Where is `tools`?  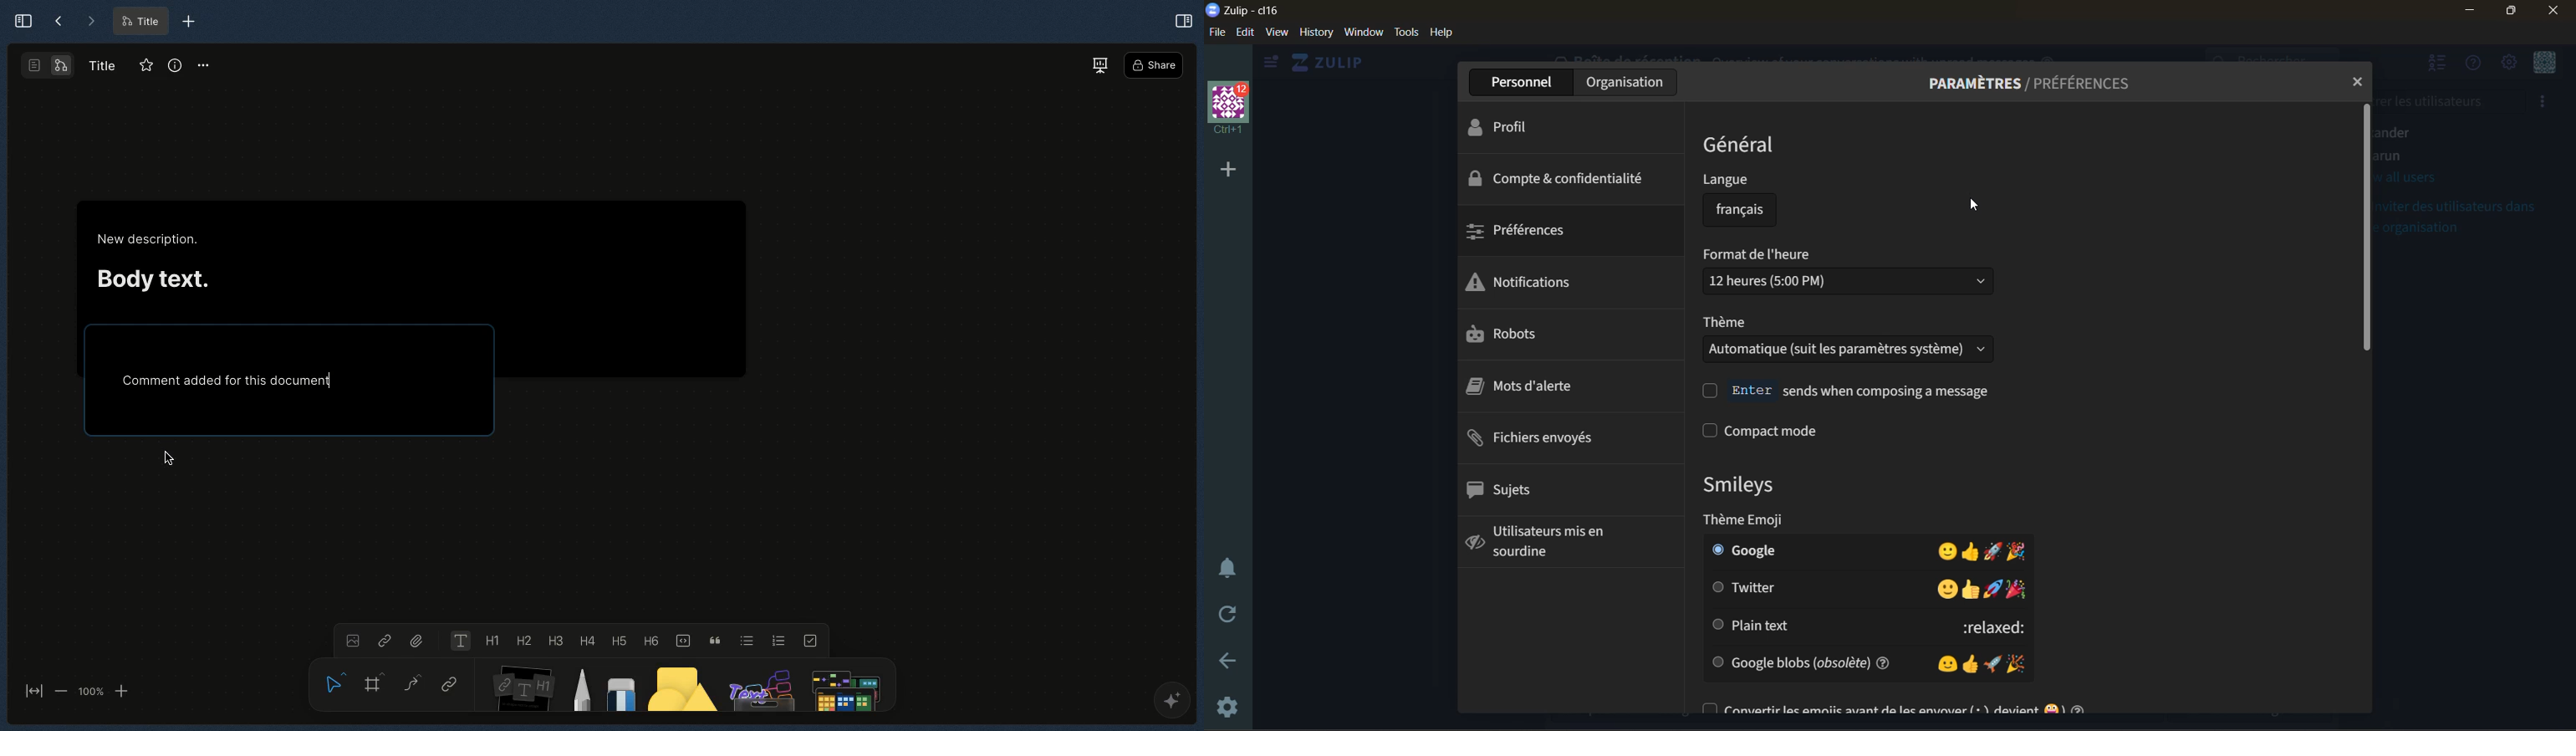 tools is located at coordinates (1406, 32).